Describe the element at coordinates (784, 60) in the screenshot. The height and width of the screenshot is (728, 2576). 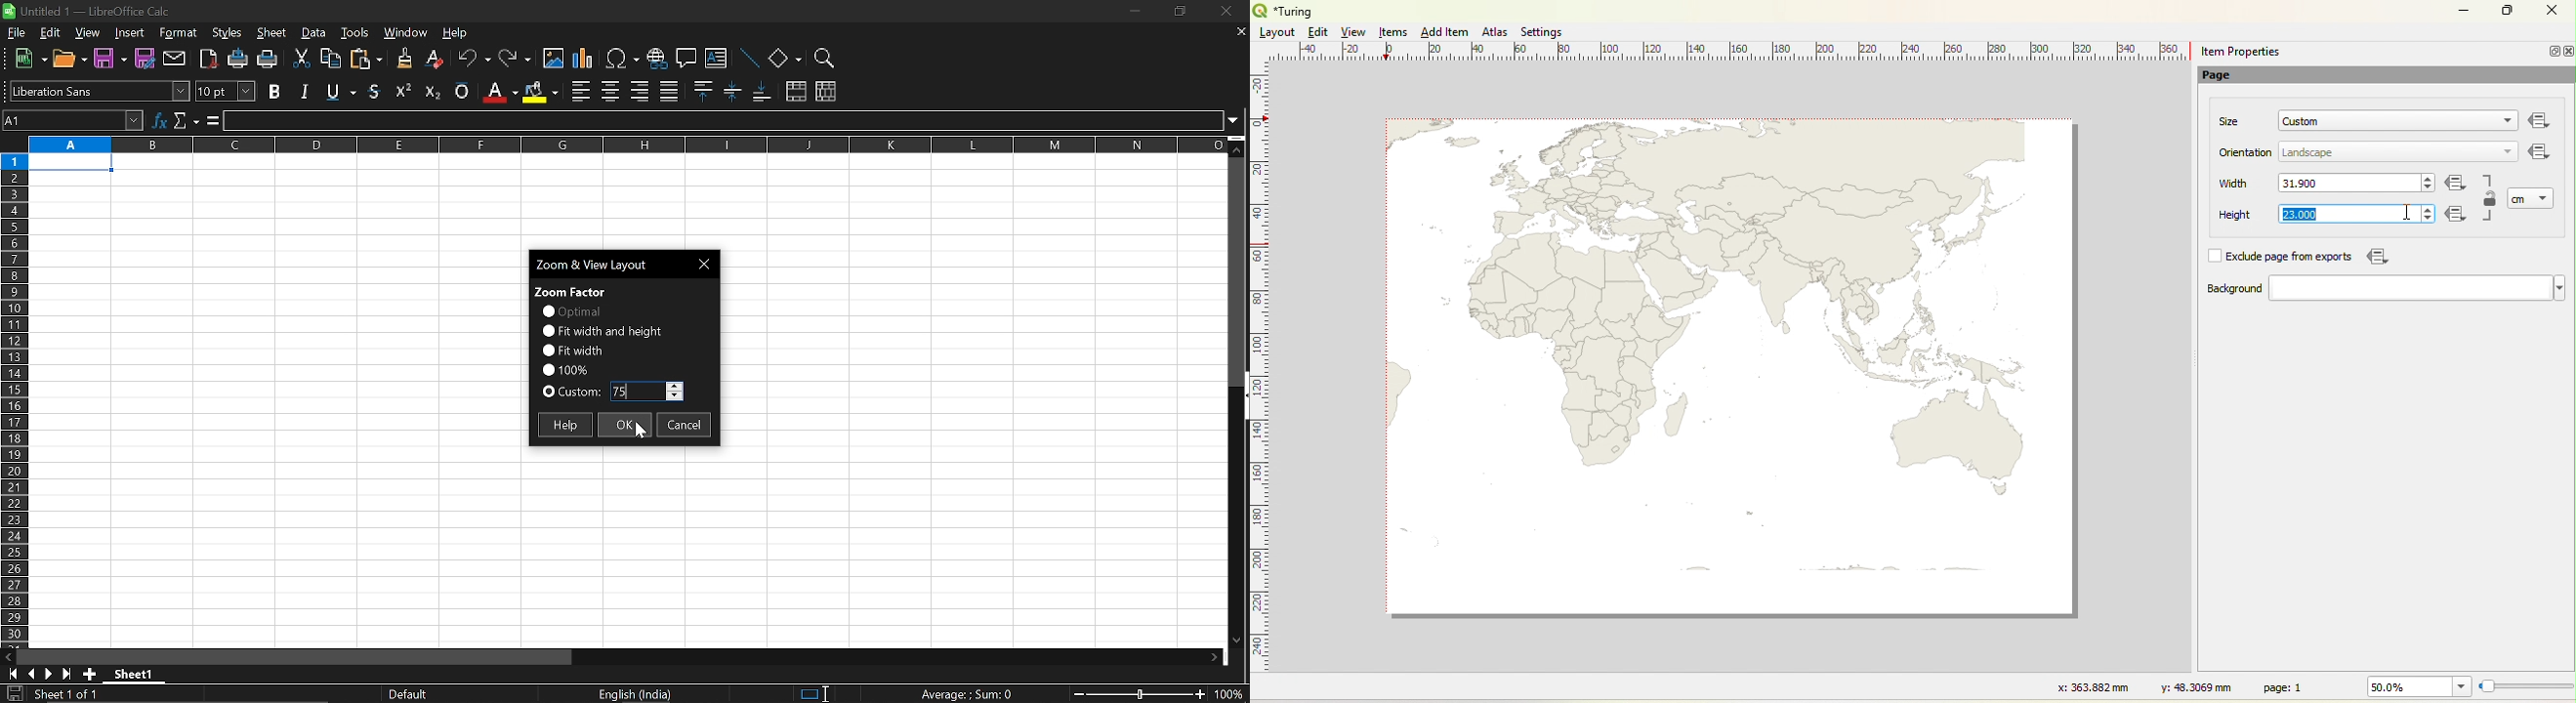
I see `shapes` at that location.